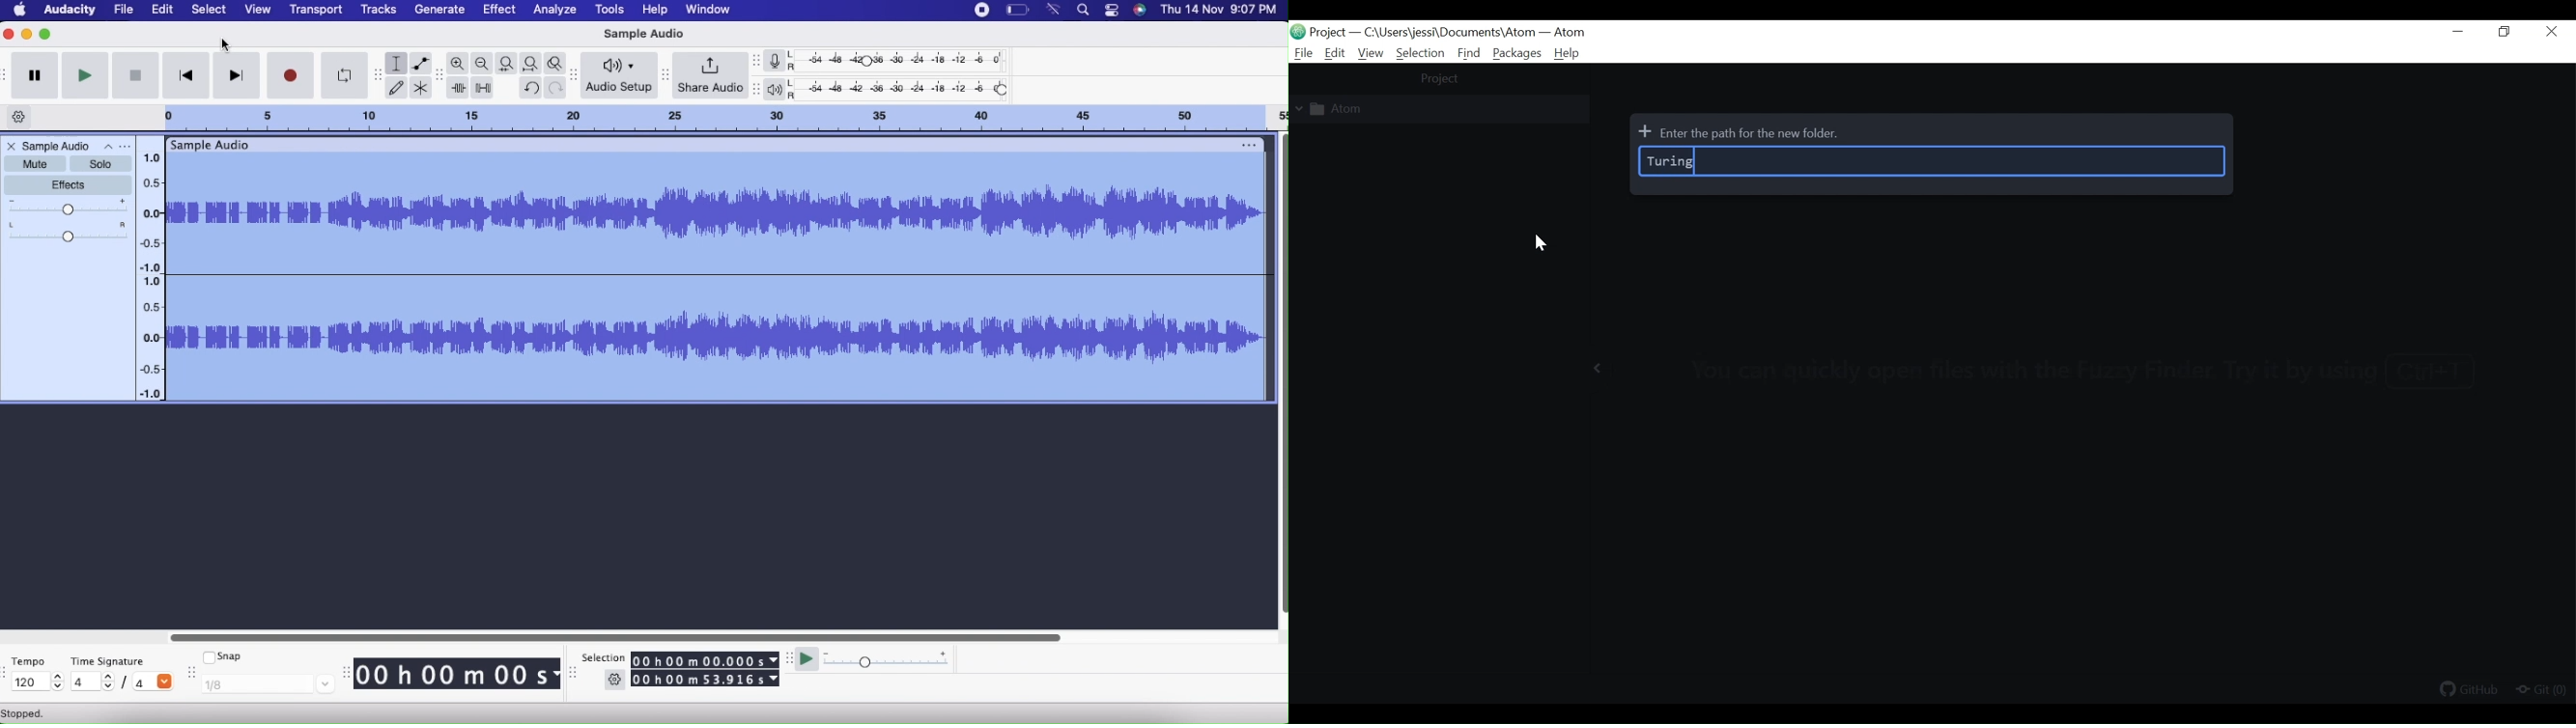 The width and height of the screenshot is (2576, 728). I want to click on Playback Speed, so click(892, 660).